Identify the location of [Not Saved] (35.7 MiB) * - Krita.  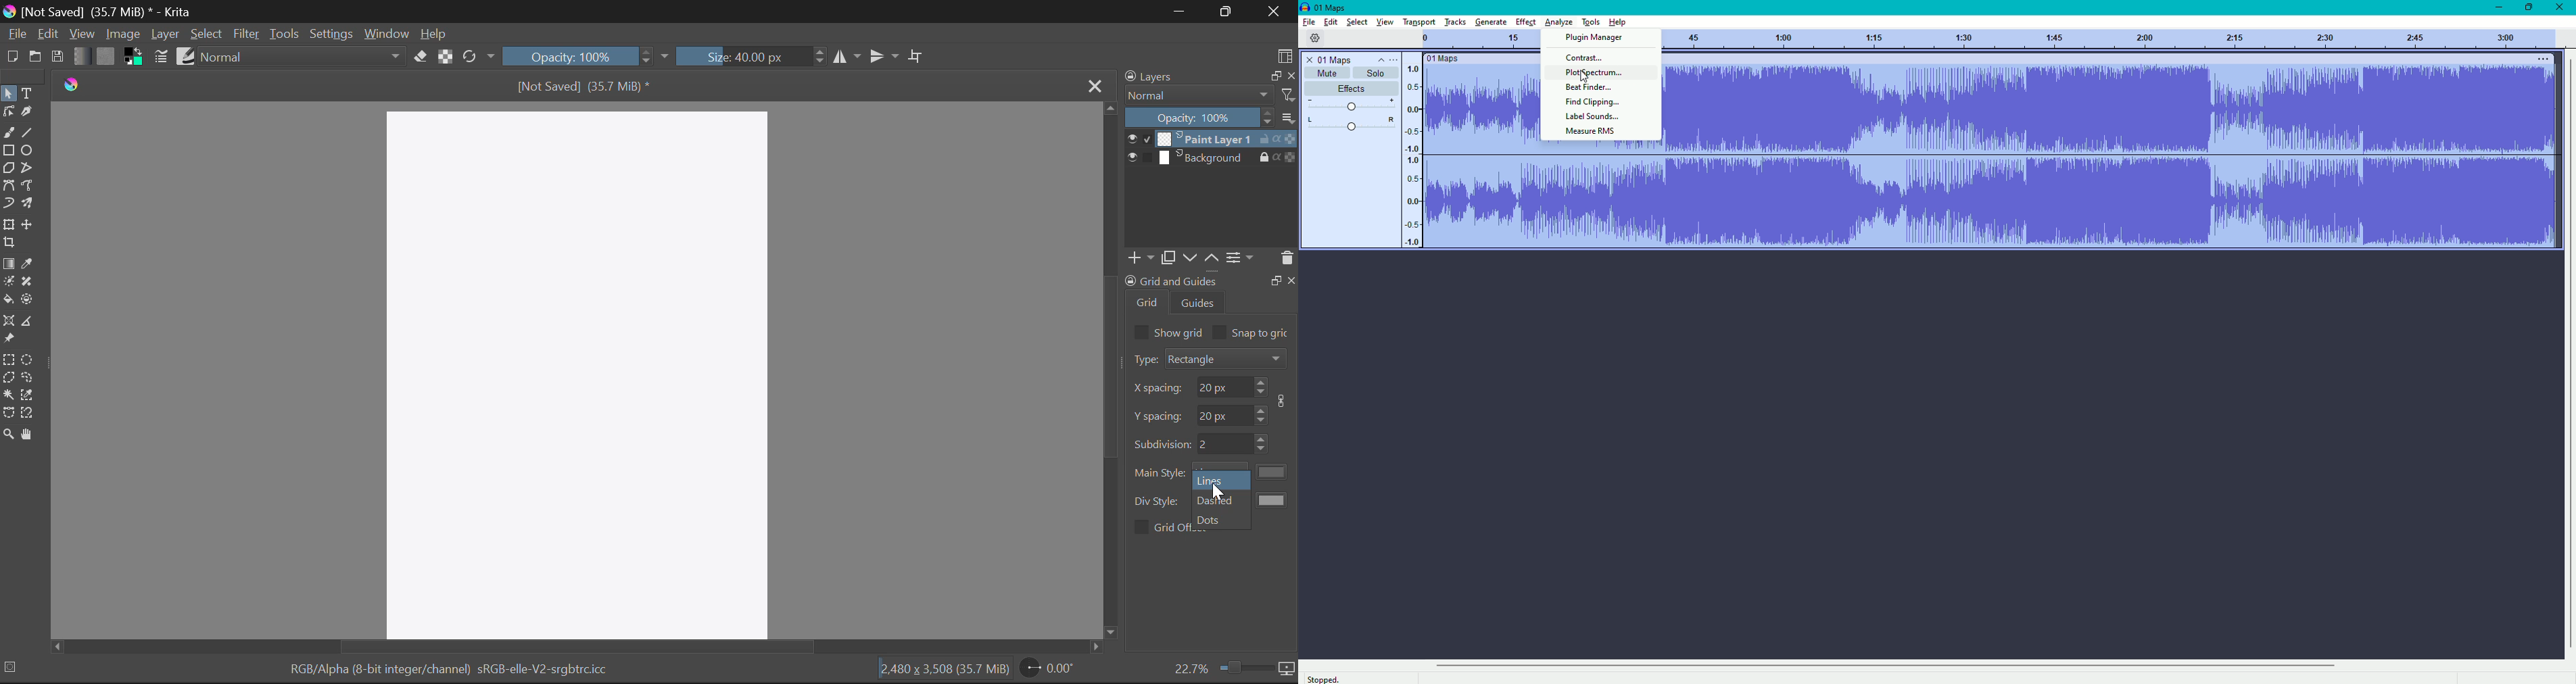
(99, 11).